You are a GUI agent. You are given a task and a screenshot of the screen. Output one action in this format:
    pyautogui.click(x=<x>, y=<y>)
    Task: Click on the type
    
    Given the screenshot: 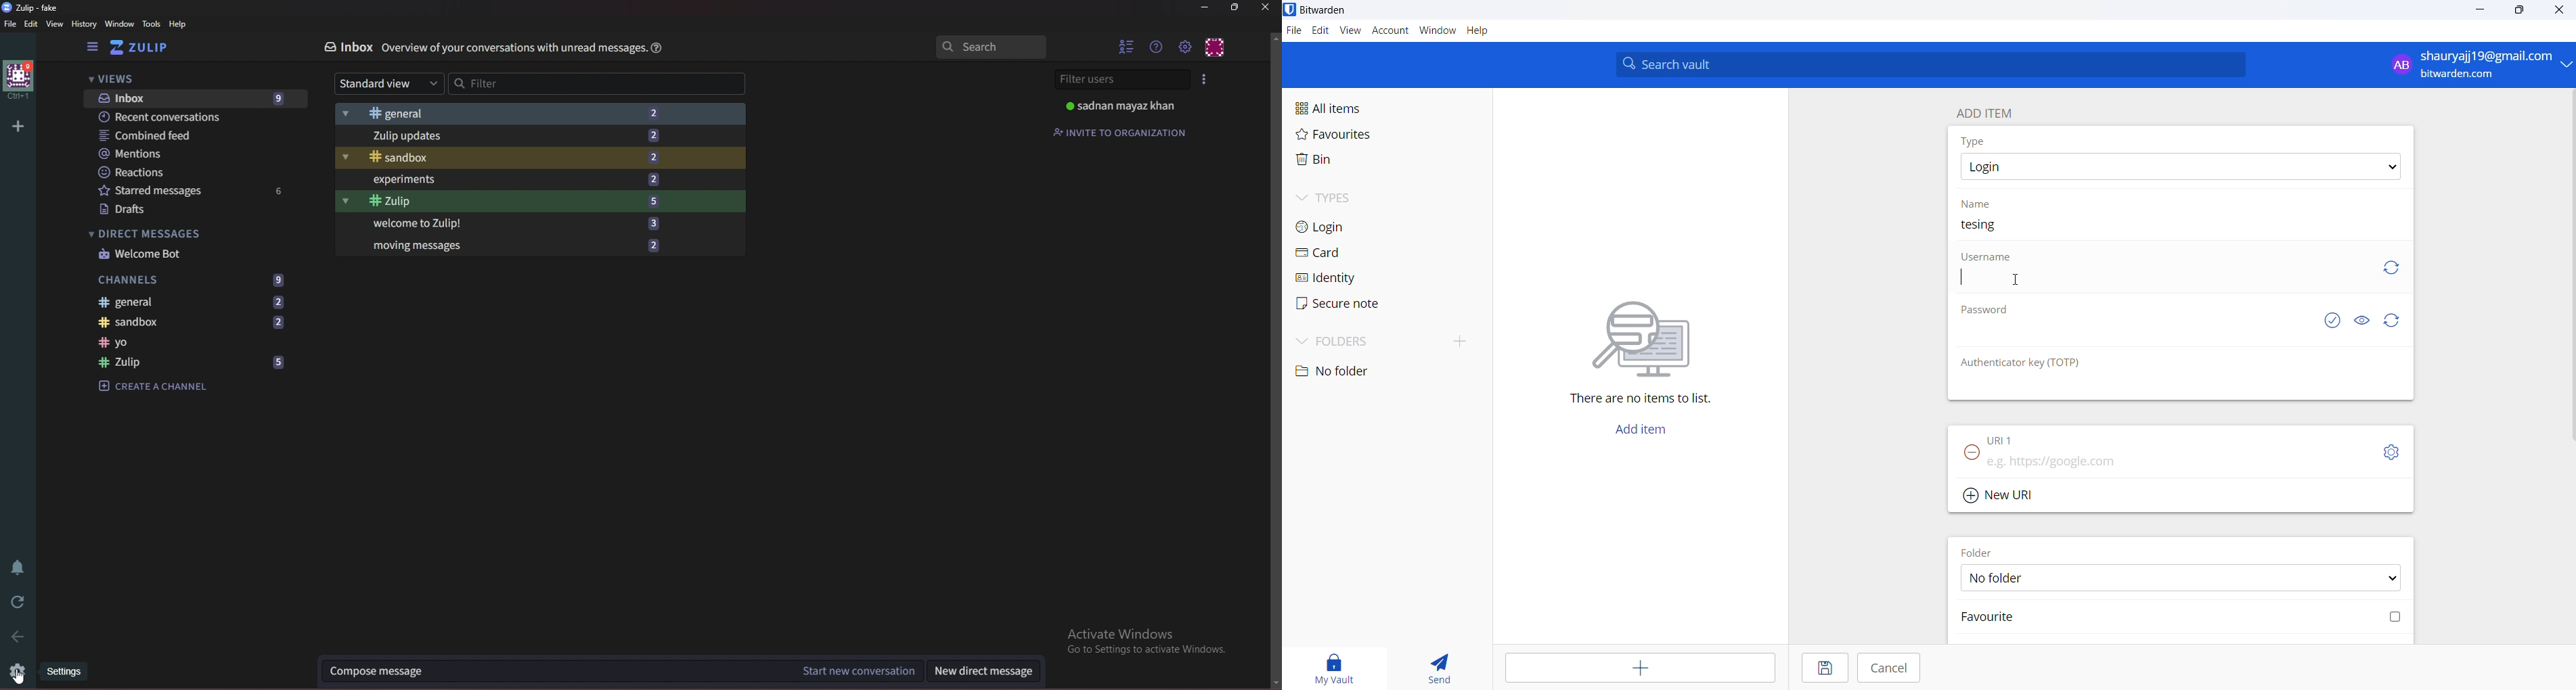 What is the action you would take?
    pyautogui.click(x=1976, y=142)
    